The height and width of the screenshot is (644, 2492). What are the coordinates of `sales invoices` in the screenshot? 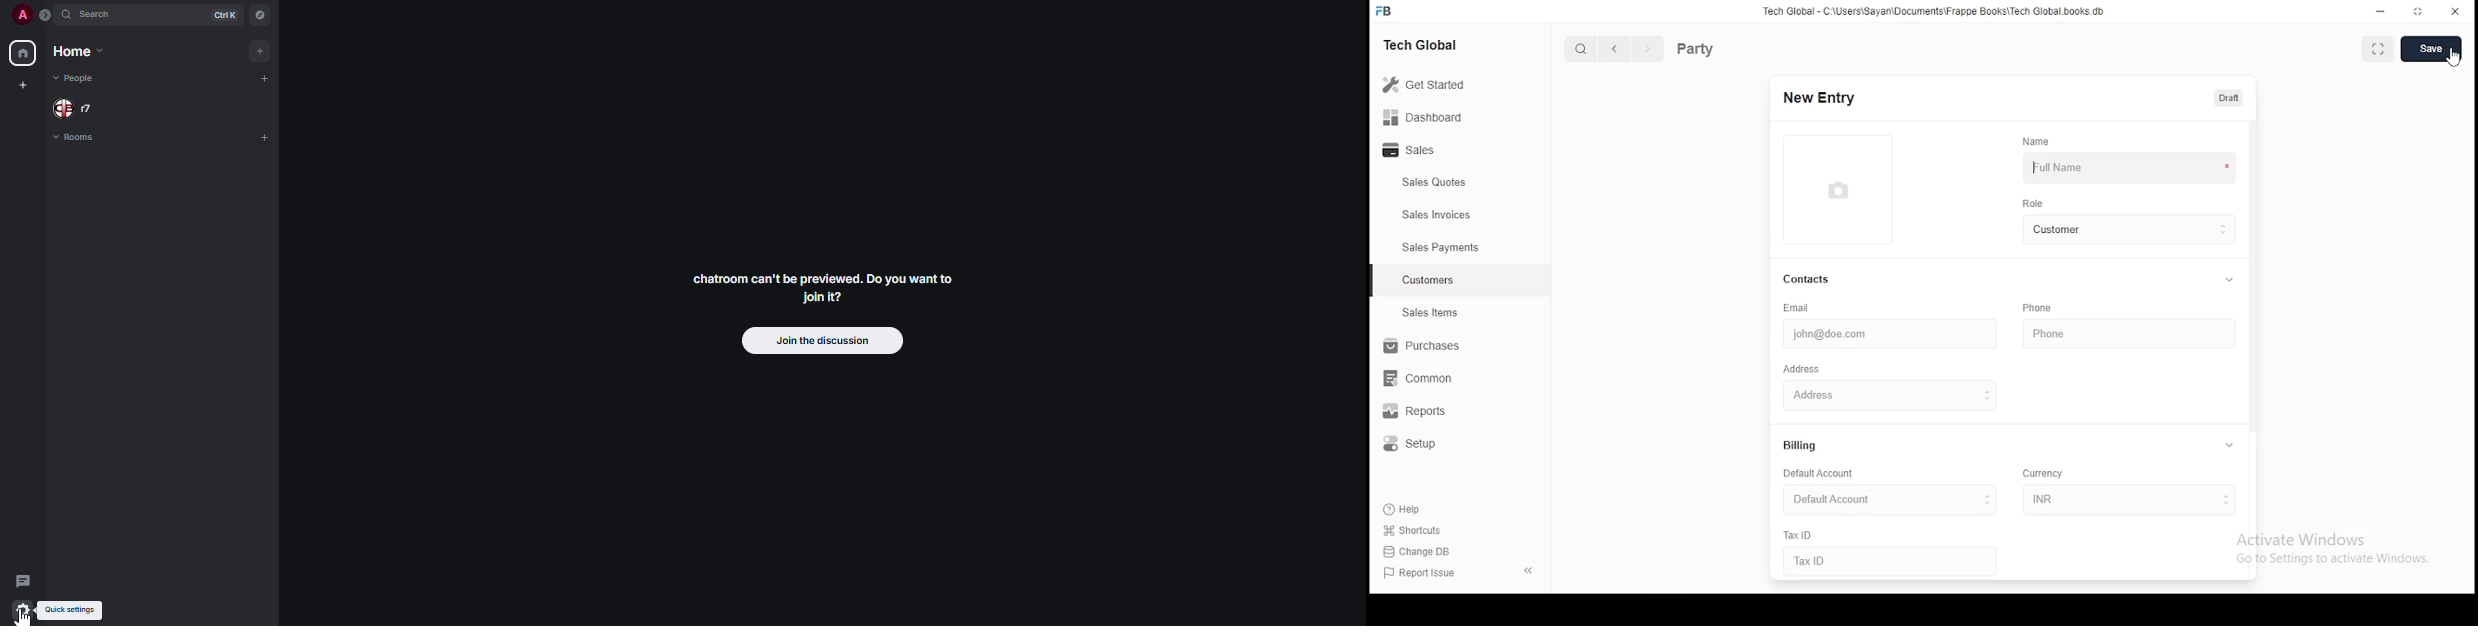 It's located at (1436, 215).